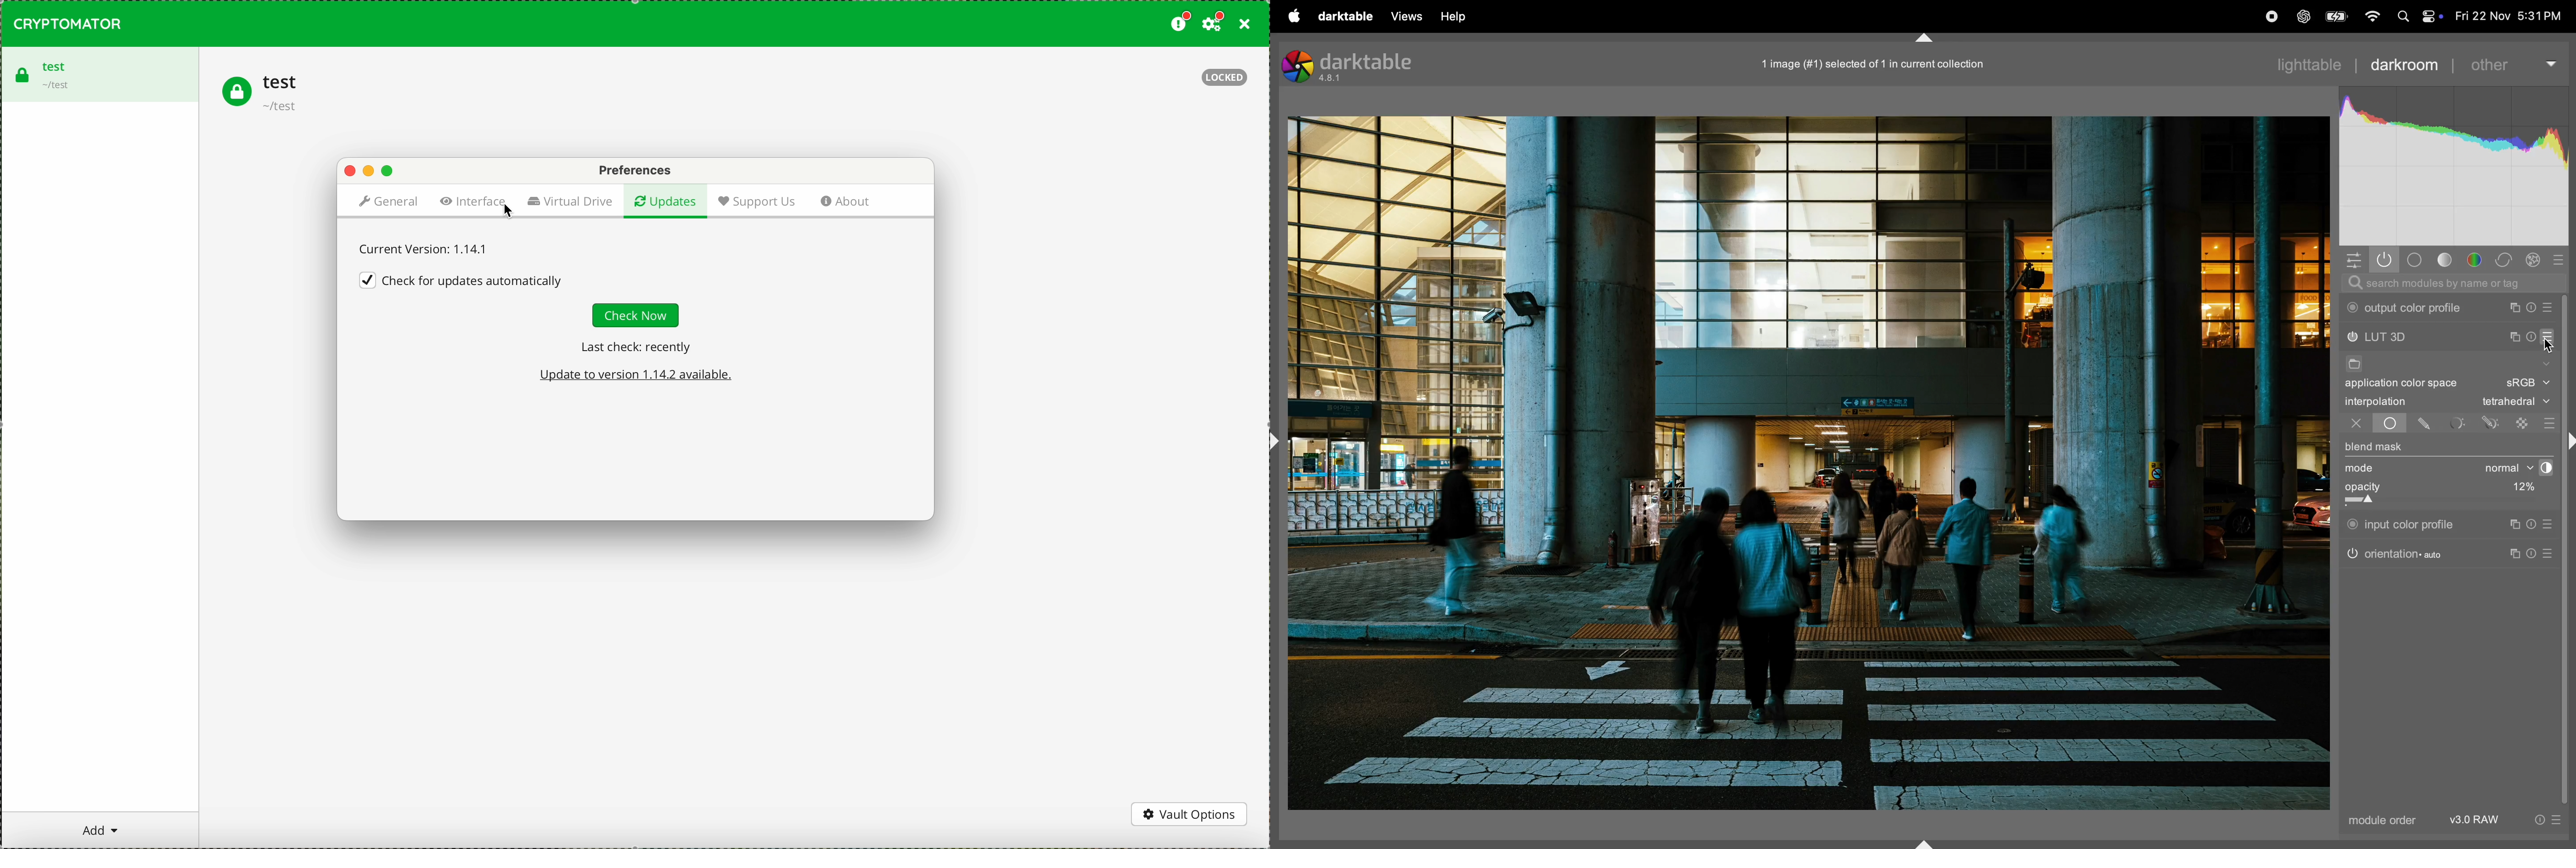  Describe the element at coordinates (1809, 462) in the screenshot. I see `image` at that location.